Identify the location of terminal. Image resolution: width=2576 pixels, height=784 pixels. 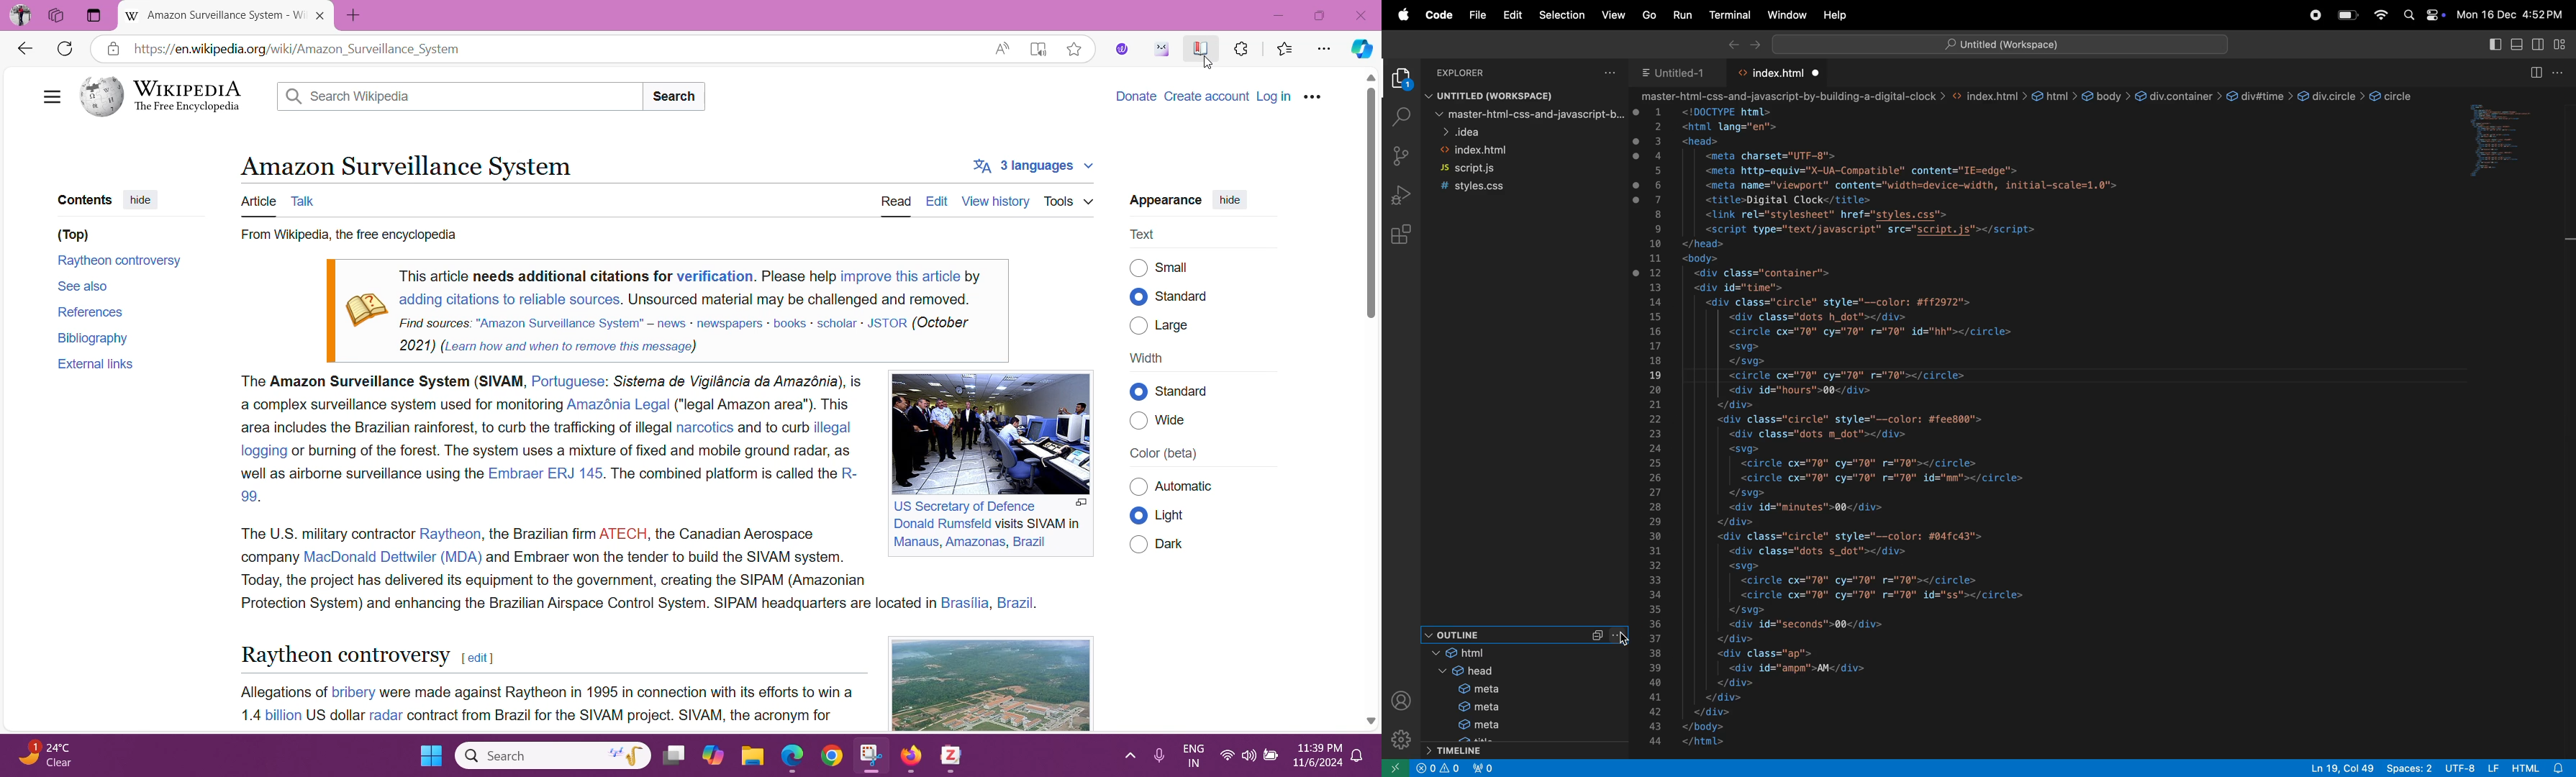
(1725, 15).